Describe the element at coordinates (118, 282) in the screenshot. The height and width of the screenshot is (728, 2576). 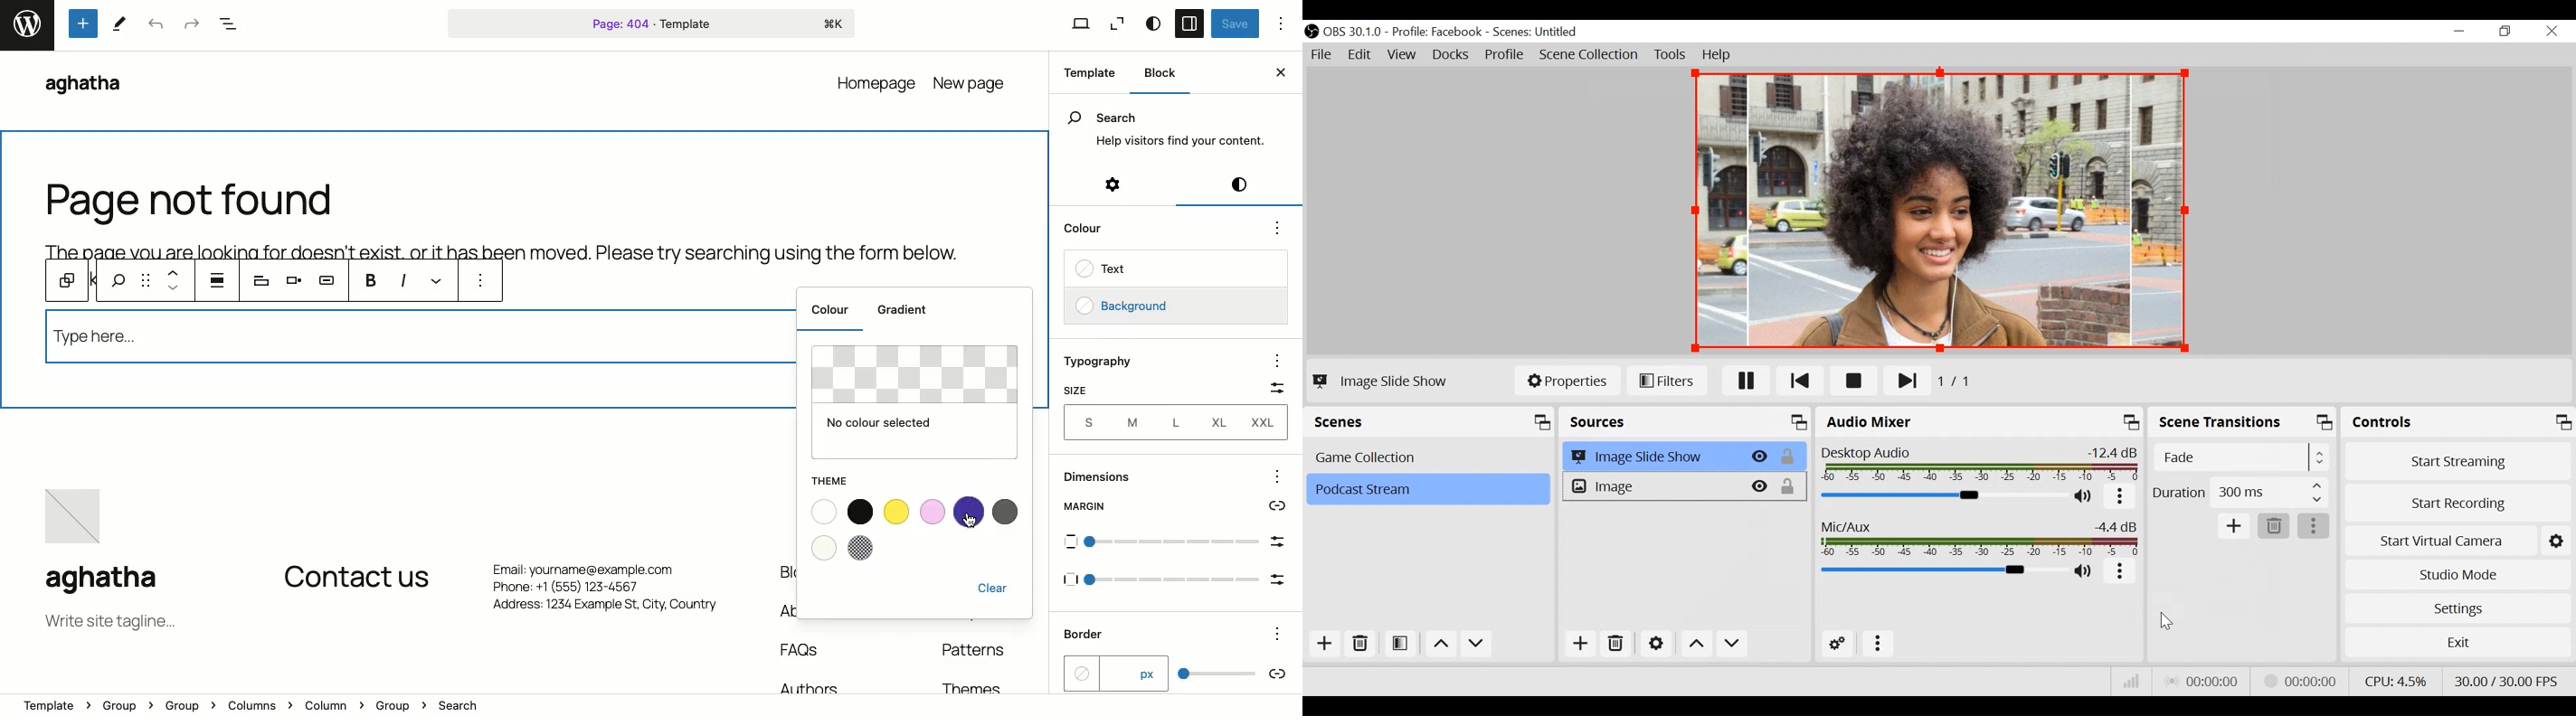
I see `search` at that location.